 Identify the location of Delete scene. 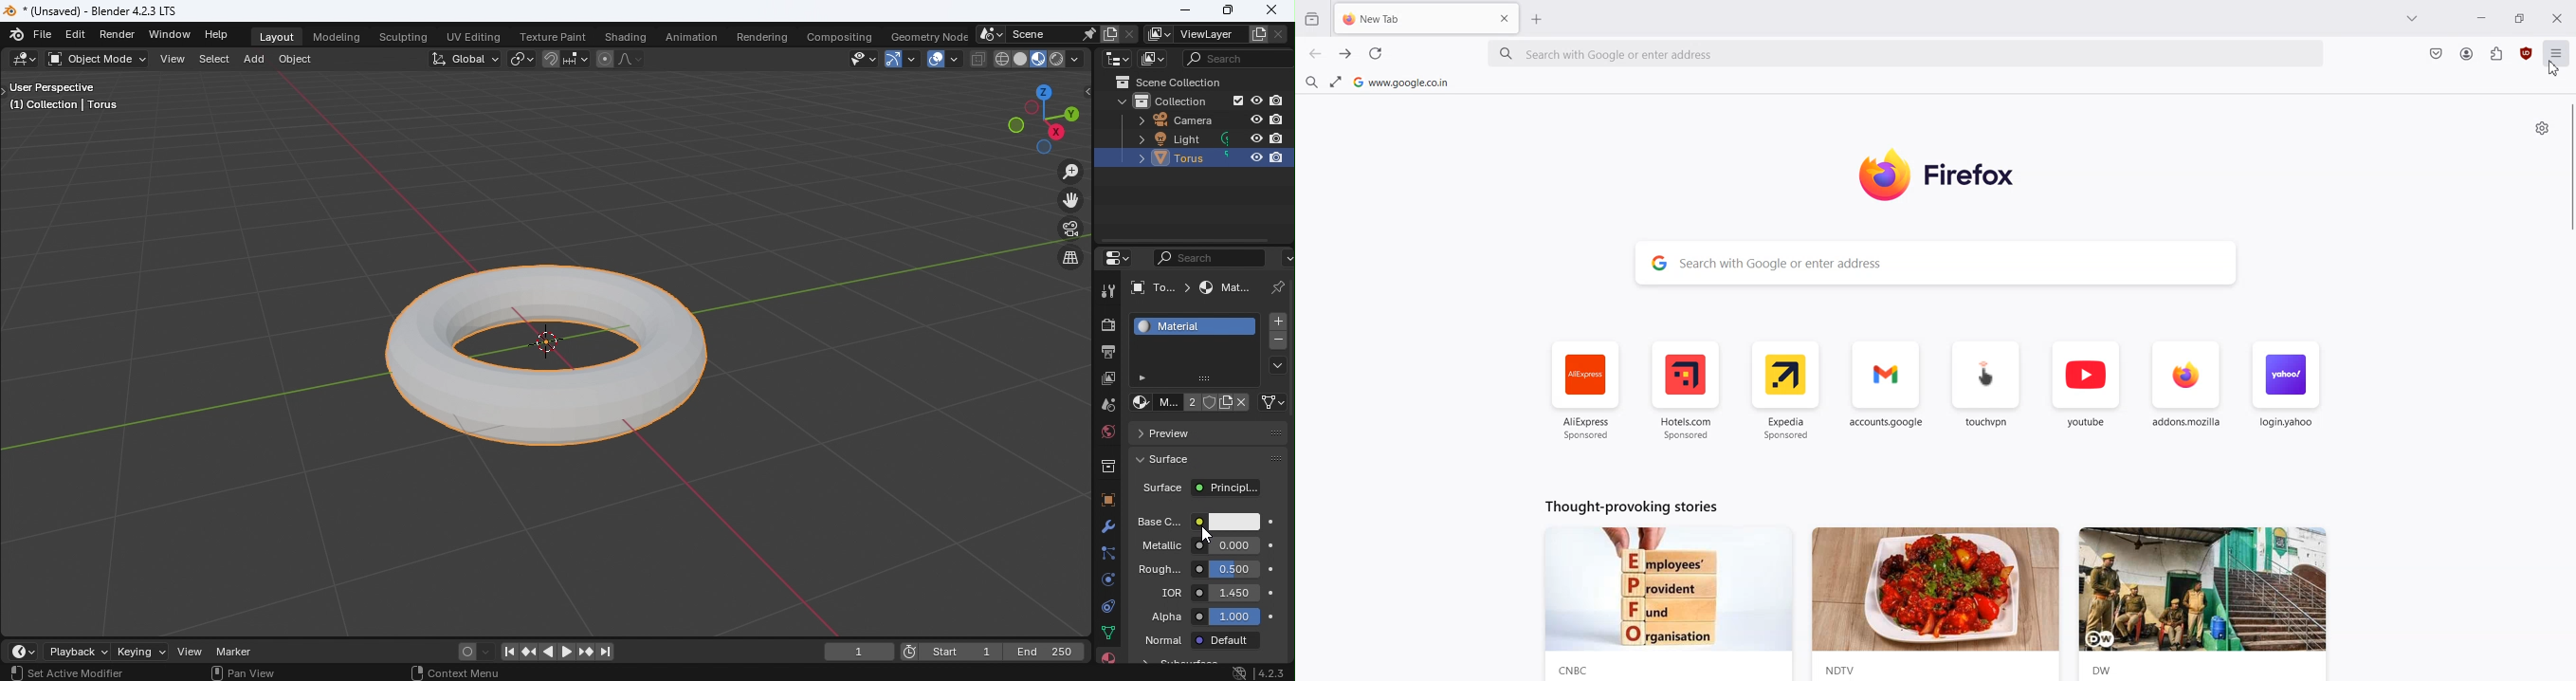
(1128, 33).